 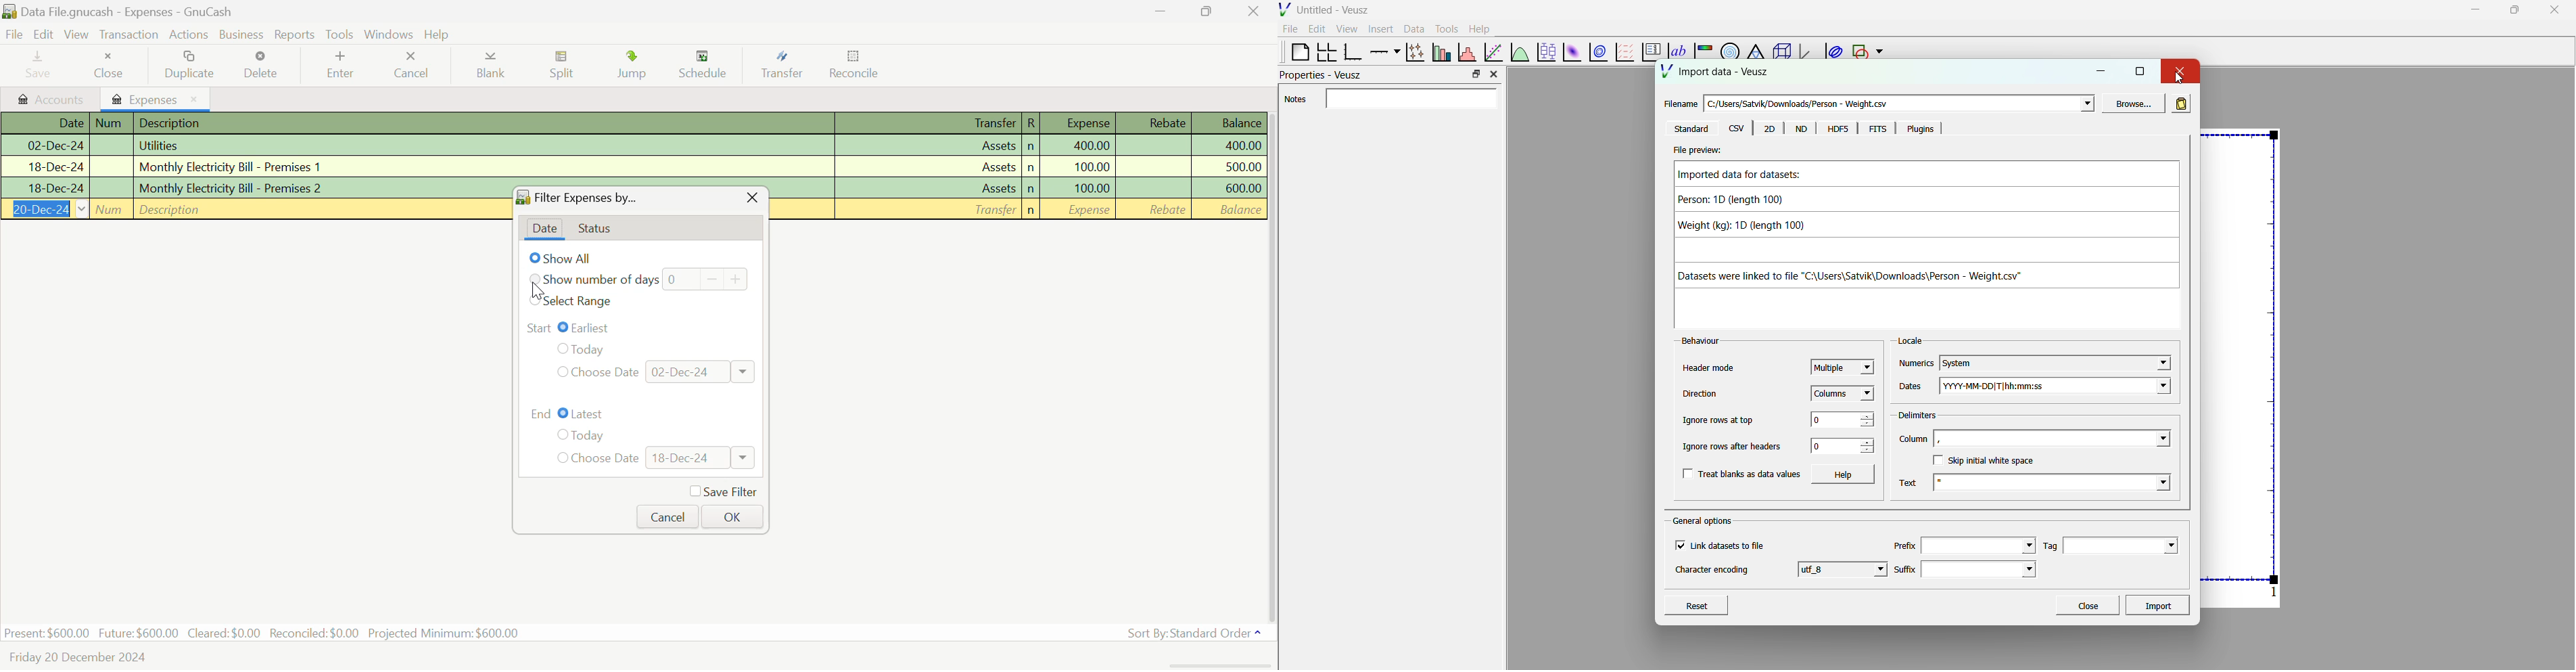 What do you see at coordinates (1270, 366) in the screenshot?
I see `Scroll Bar` at bounding box center [1270, 366].